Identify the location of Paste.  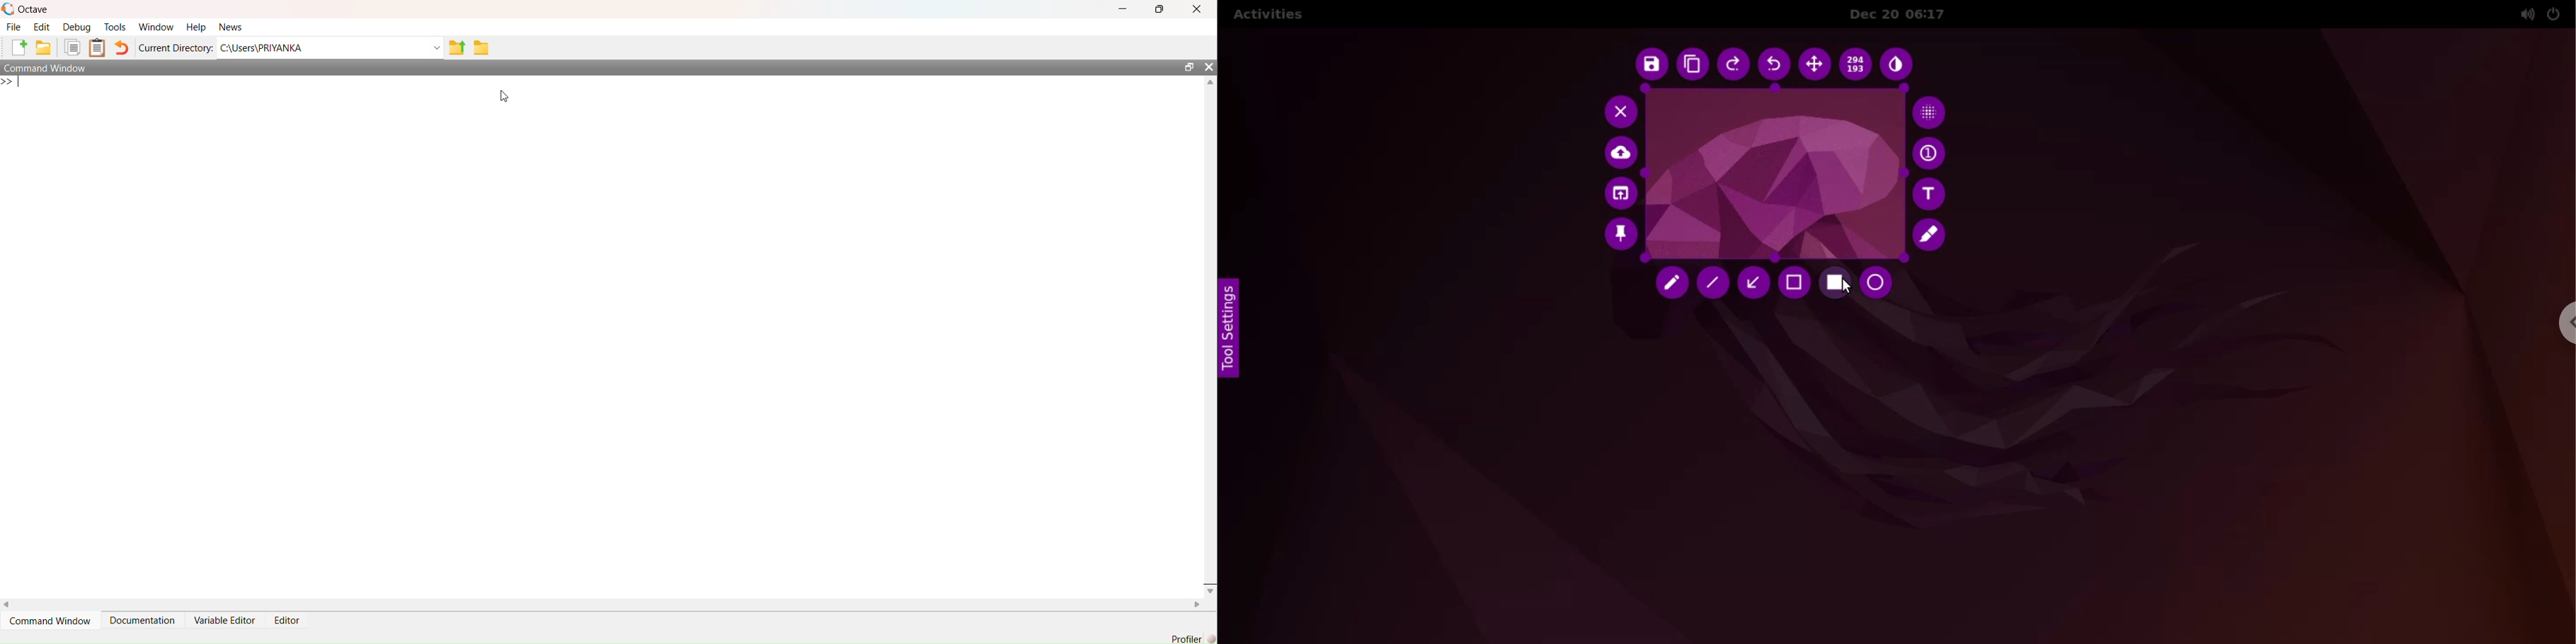
(98, 48).